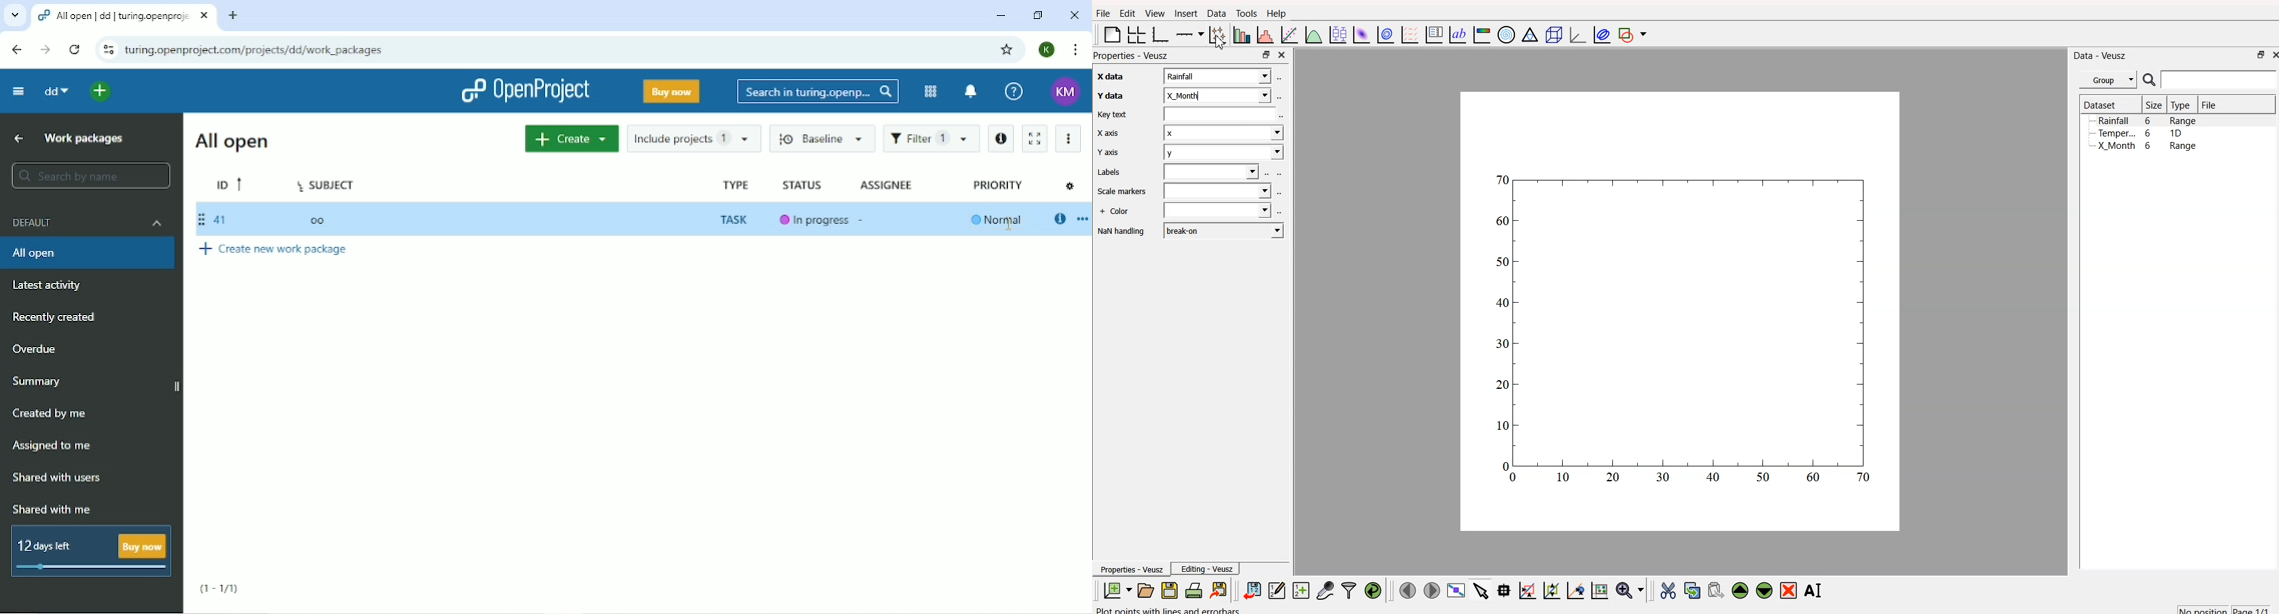 This screenshot has width=2296, height=616. Describe the element at coordinates (1300, 590) in the screenshot. I see `create a new dataset` at that location.